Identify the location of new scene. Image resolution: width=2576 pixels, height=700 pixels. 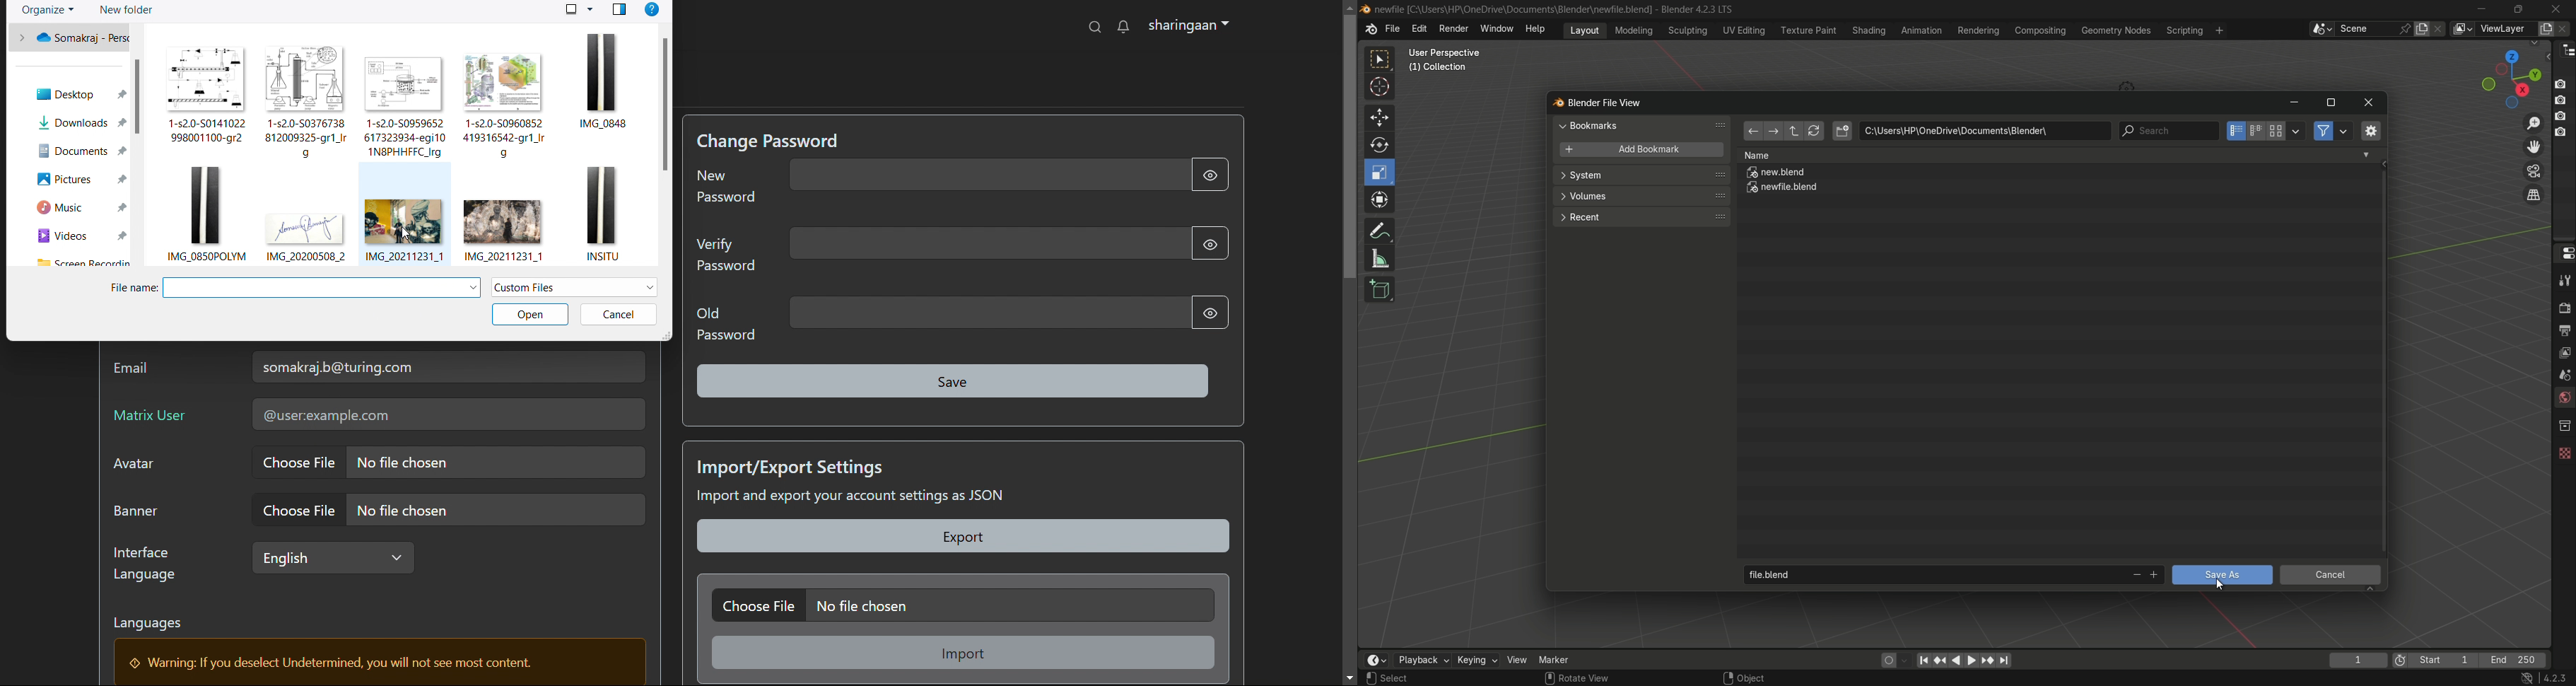
(2425, 29).